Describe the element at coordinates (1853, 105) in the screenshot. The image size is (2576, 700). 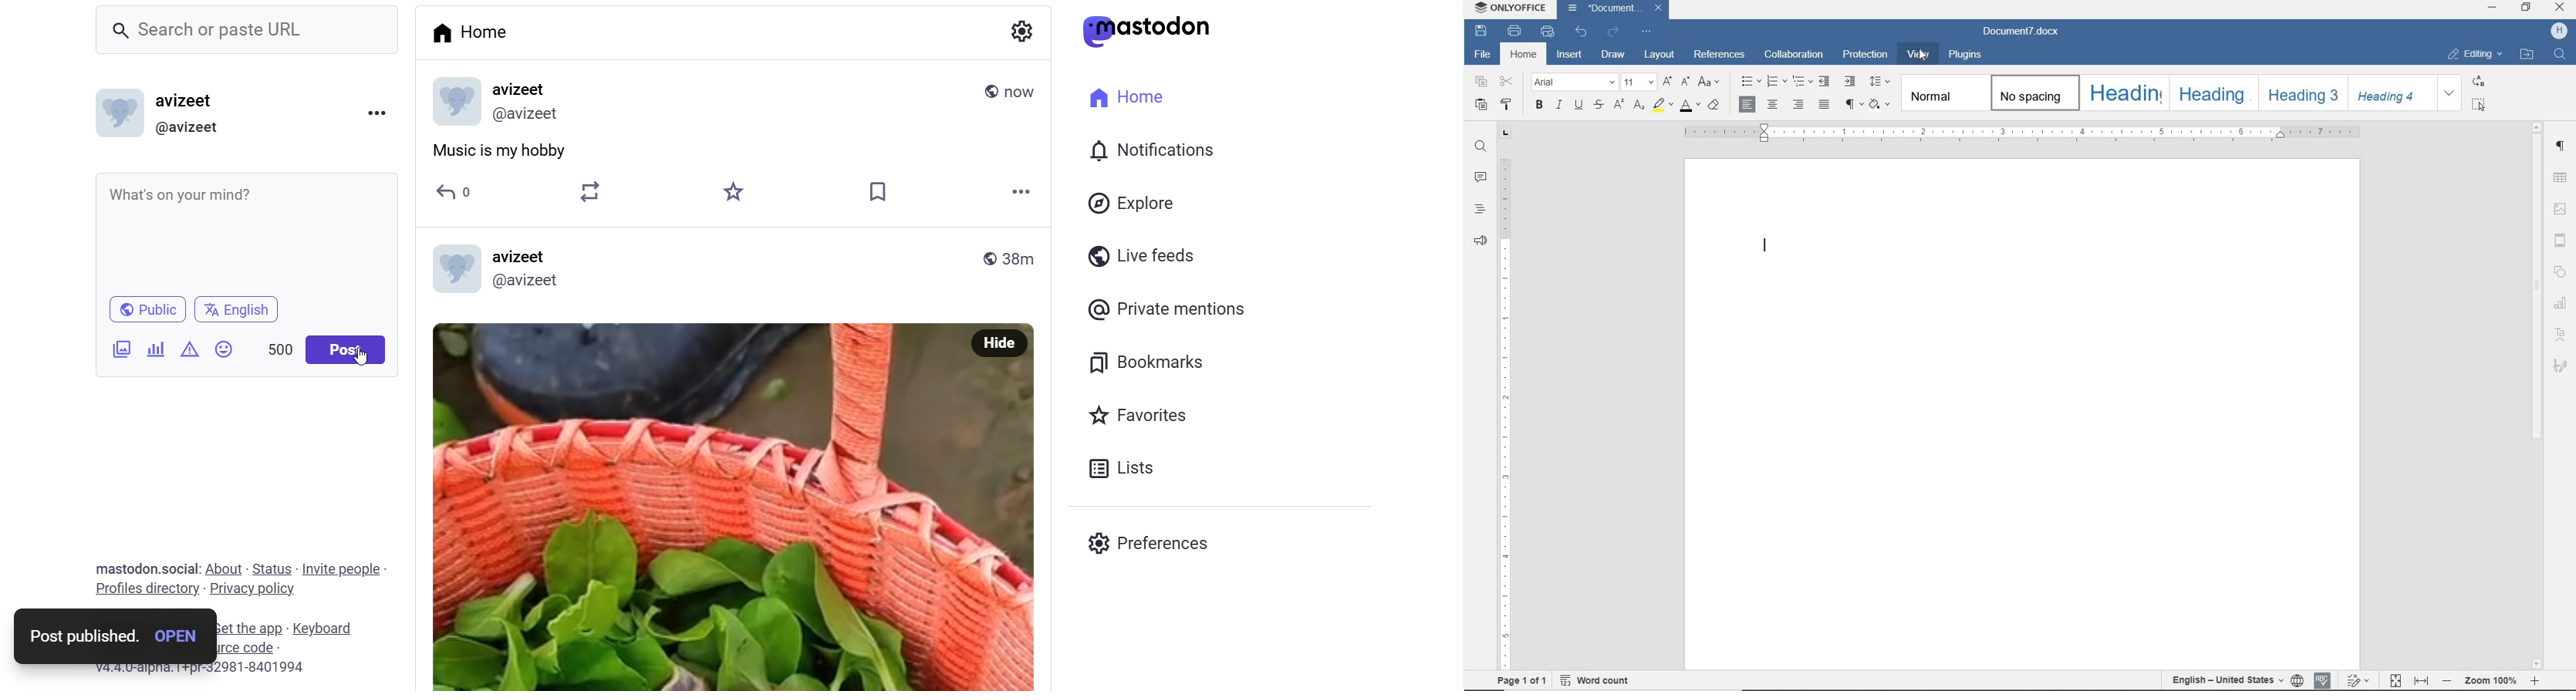
I see `NONPRINTING CARACTERS` at that location.